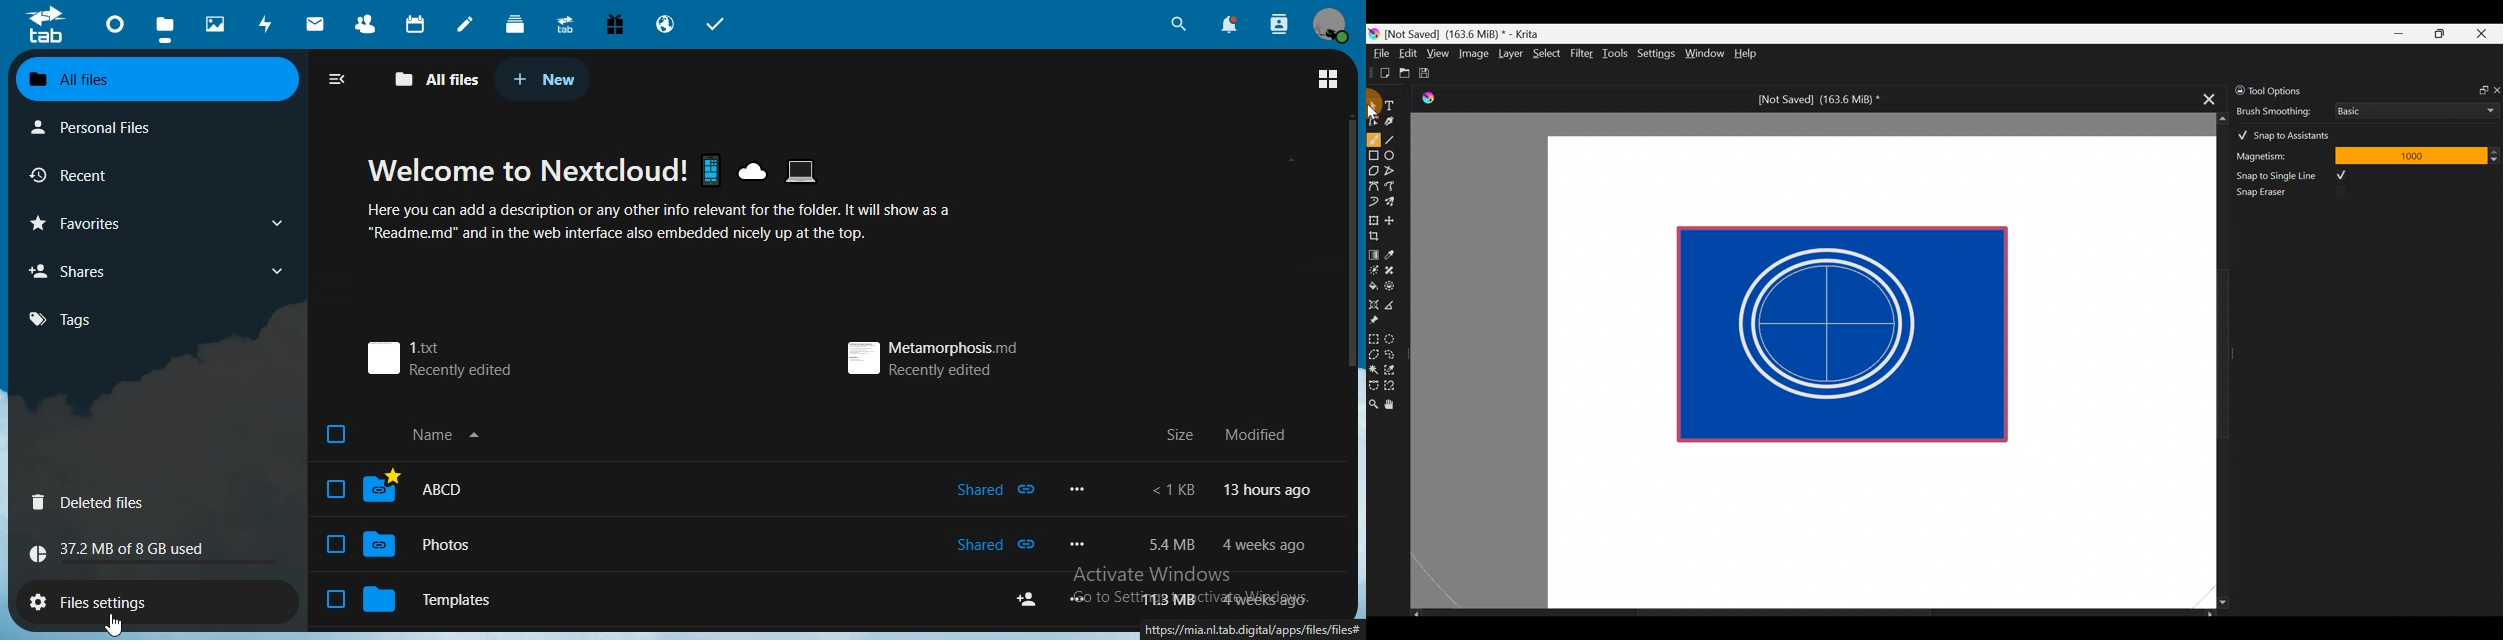 This screenshot has width=2520, height=644. I want to click on File, so click(1378, 56).